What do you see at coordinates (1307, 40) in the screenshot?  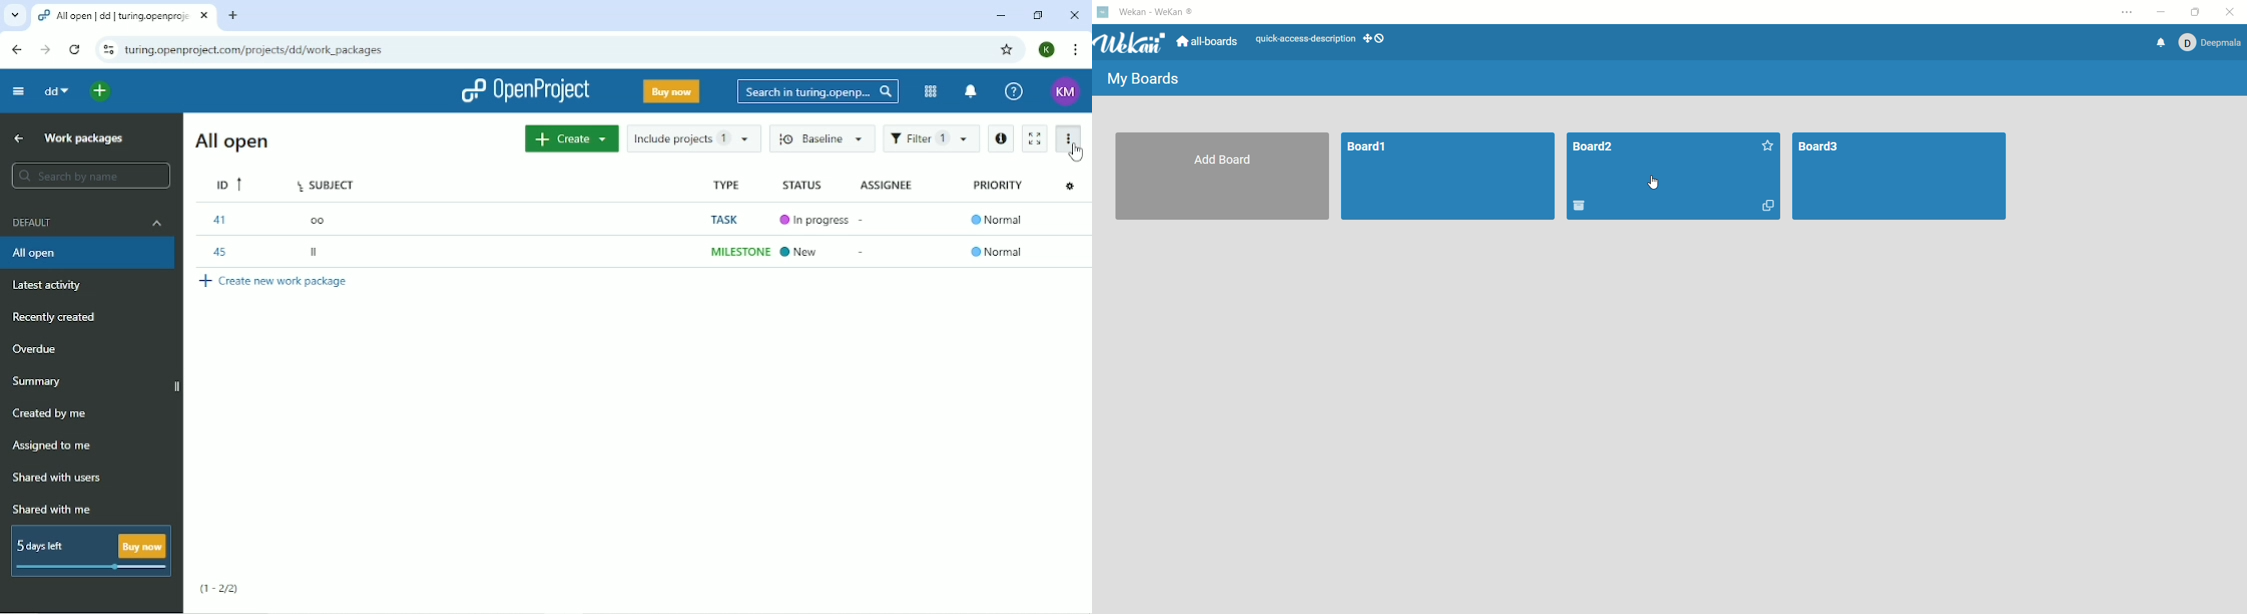 I see `text` at bounding box center [1307, 40].